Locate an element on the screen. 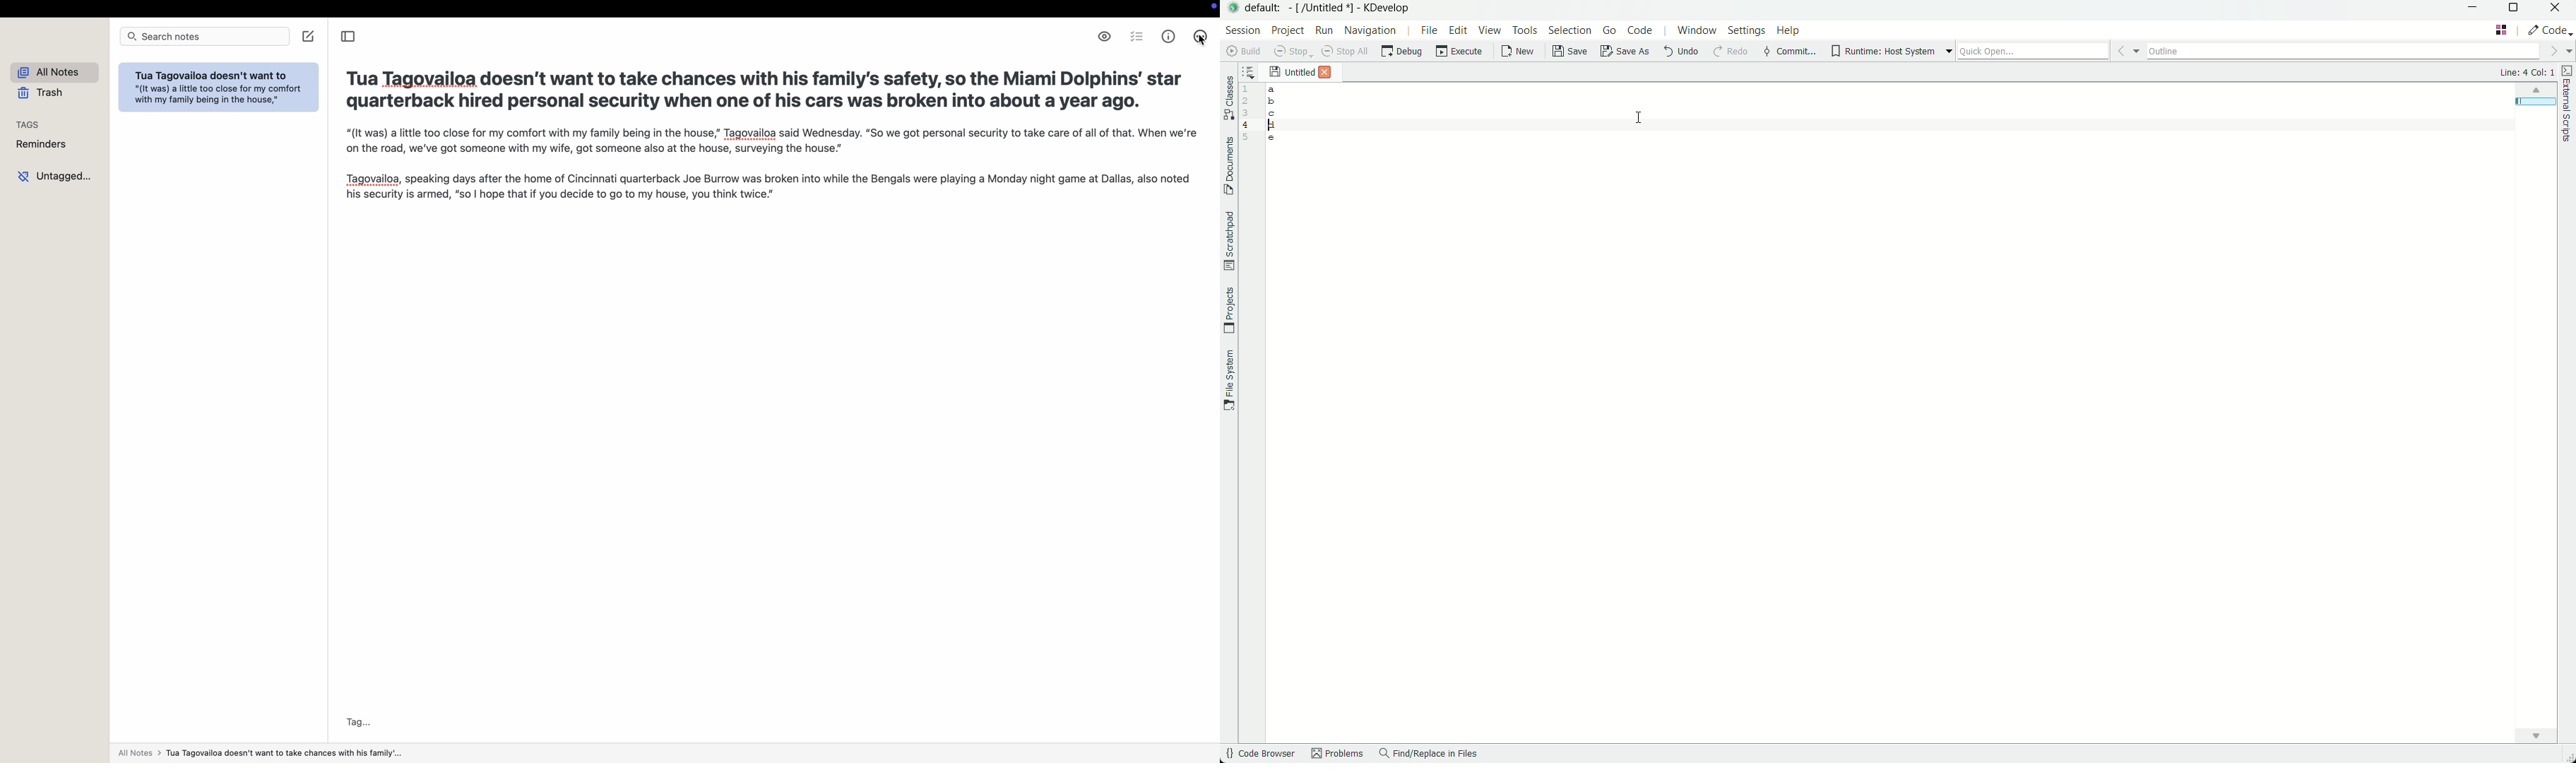 The width and height of the screenshot is (2576, 784). untagged is located at coordinates (54, 175).